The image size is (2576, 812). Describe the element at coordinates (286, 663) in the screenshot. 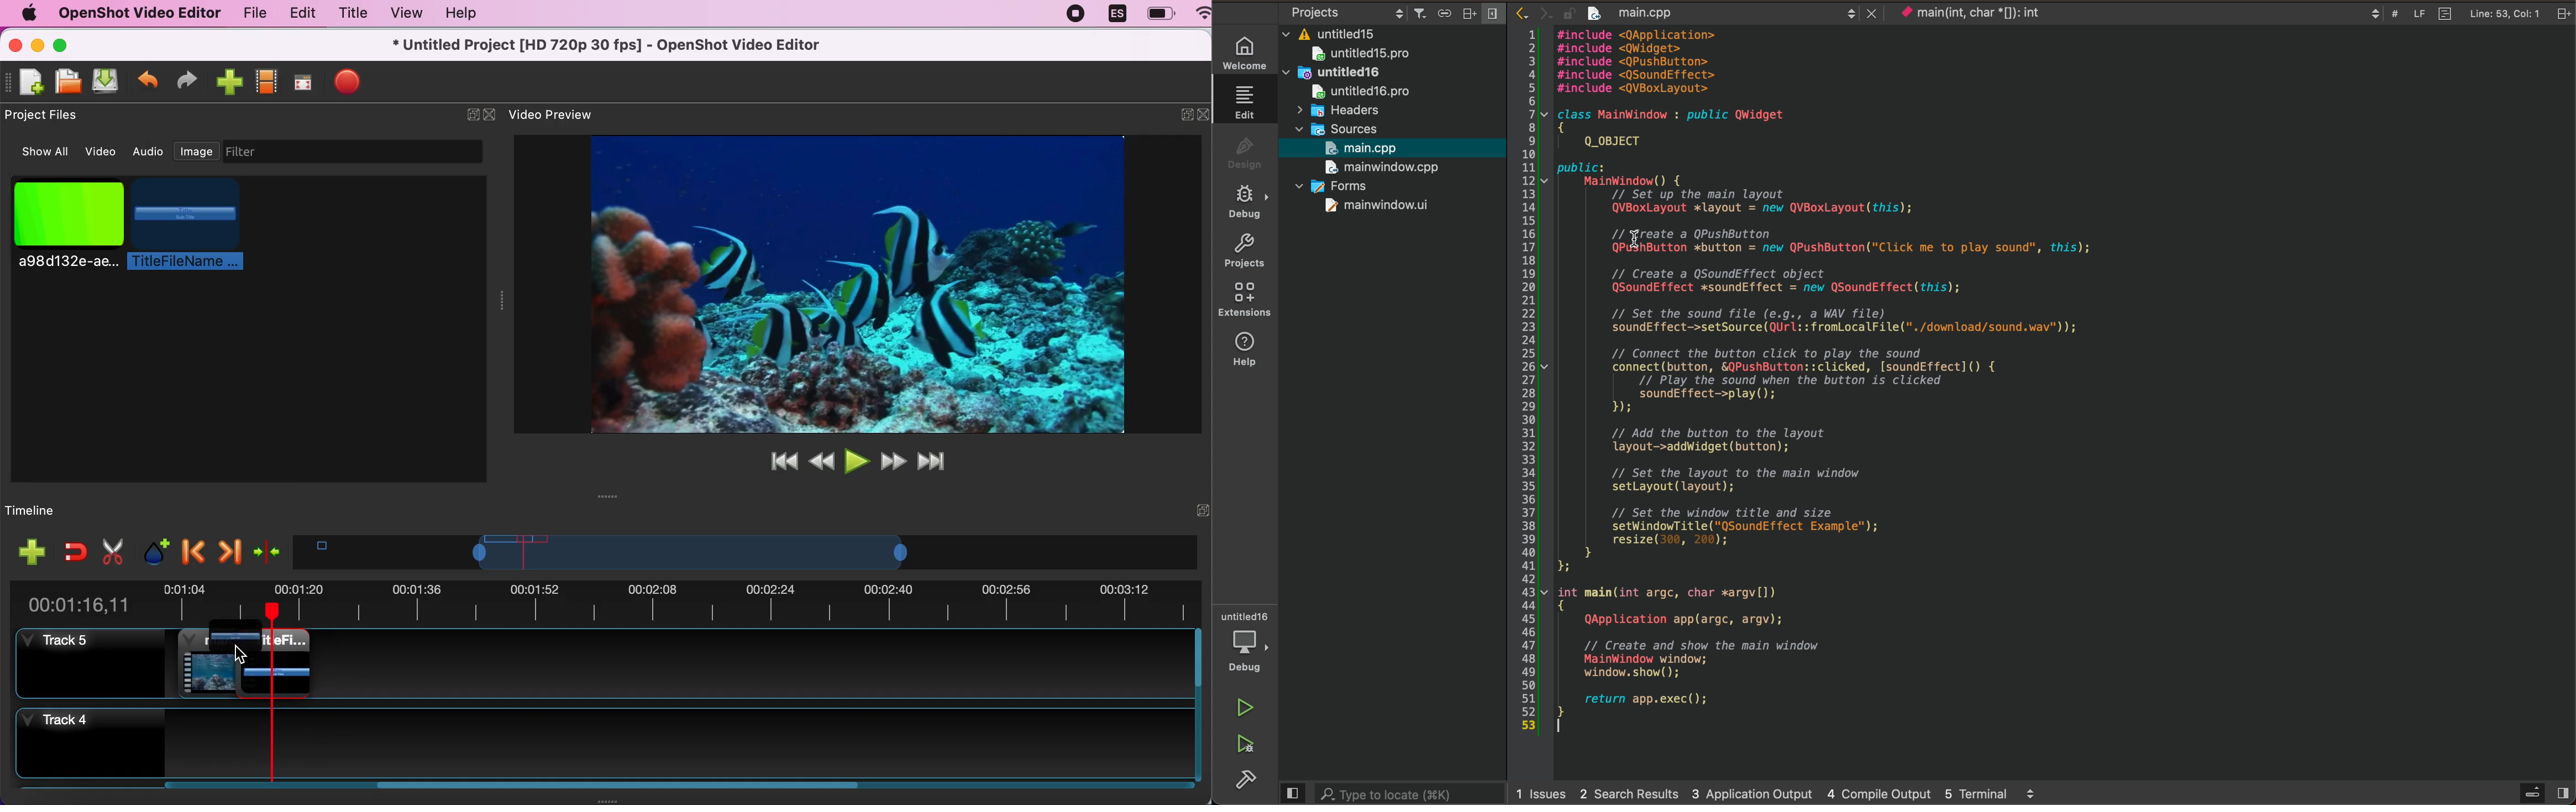

I see `clip 2` at that location.